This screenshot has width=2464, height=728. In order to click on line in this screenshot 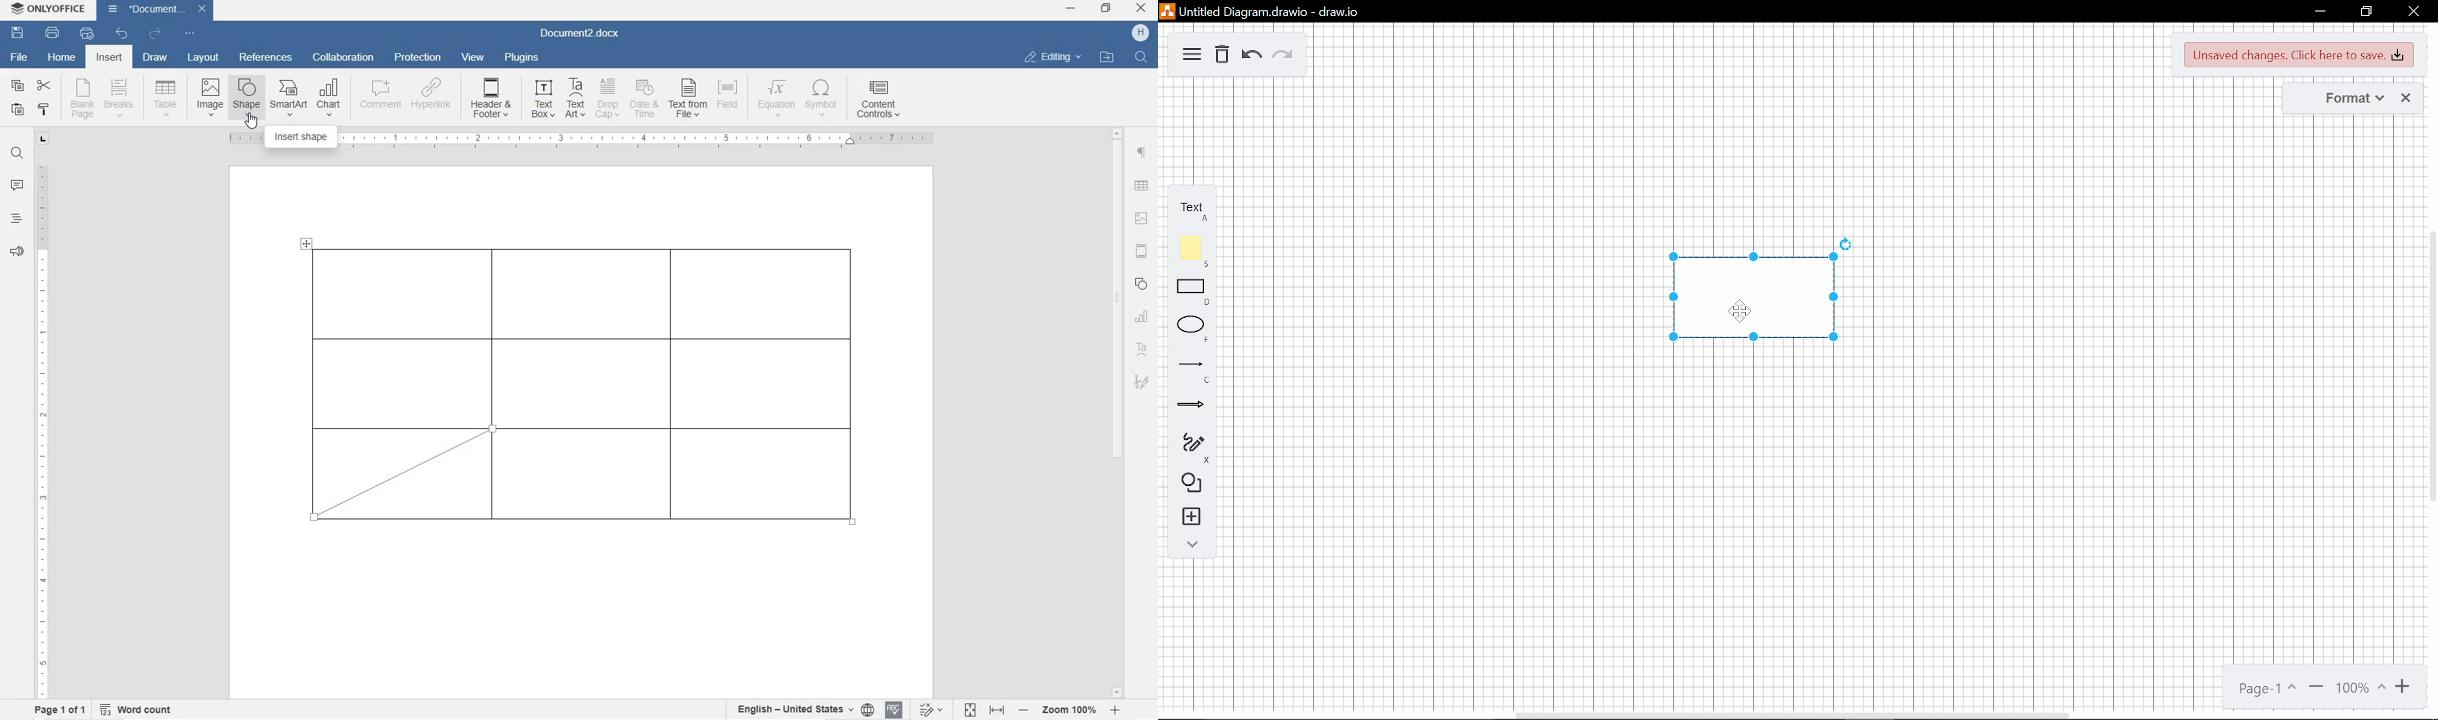, I will do `click(1192, 364)`.